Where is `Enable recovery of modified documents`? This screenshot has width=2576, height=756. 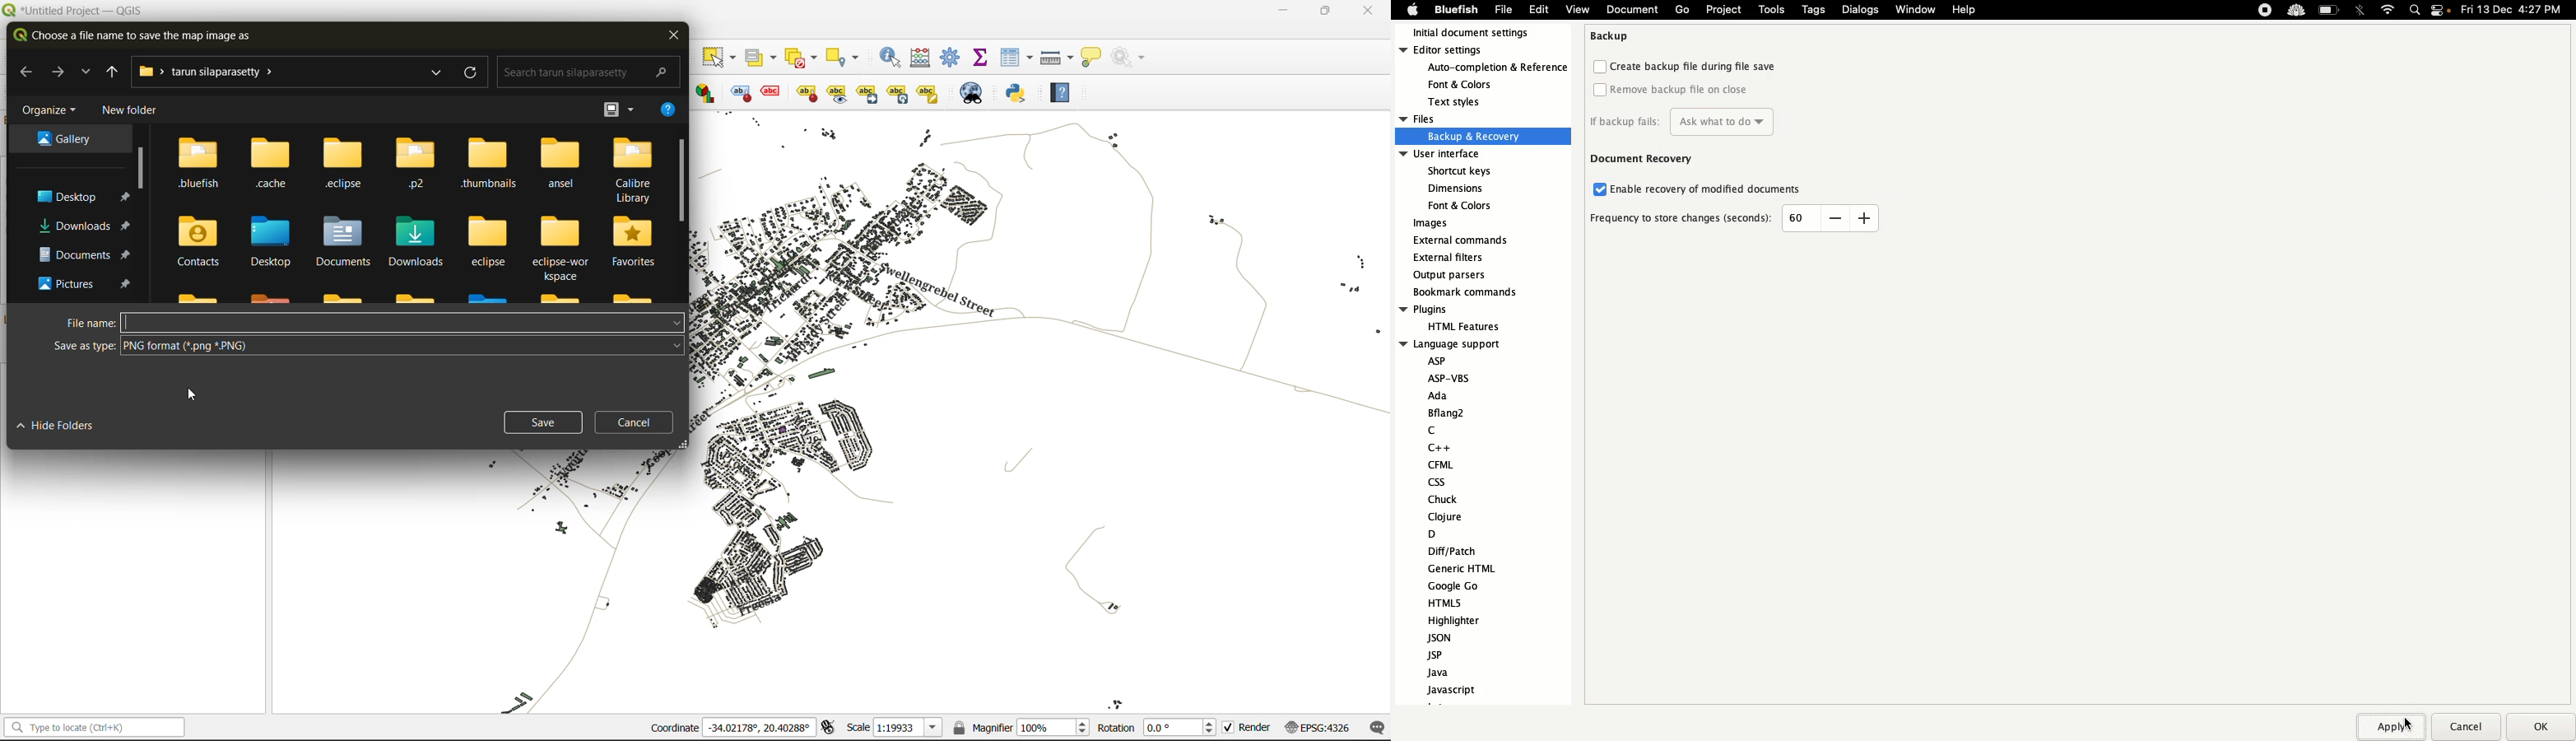
Enable recovery of modified documents is located at coordinates (1715, 189).